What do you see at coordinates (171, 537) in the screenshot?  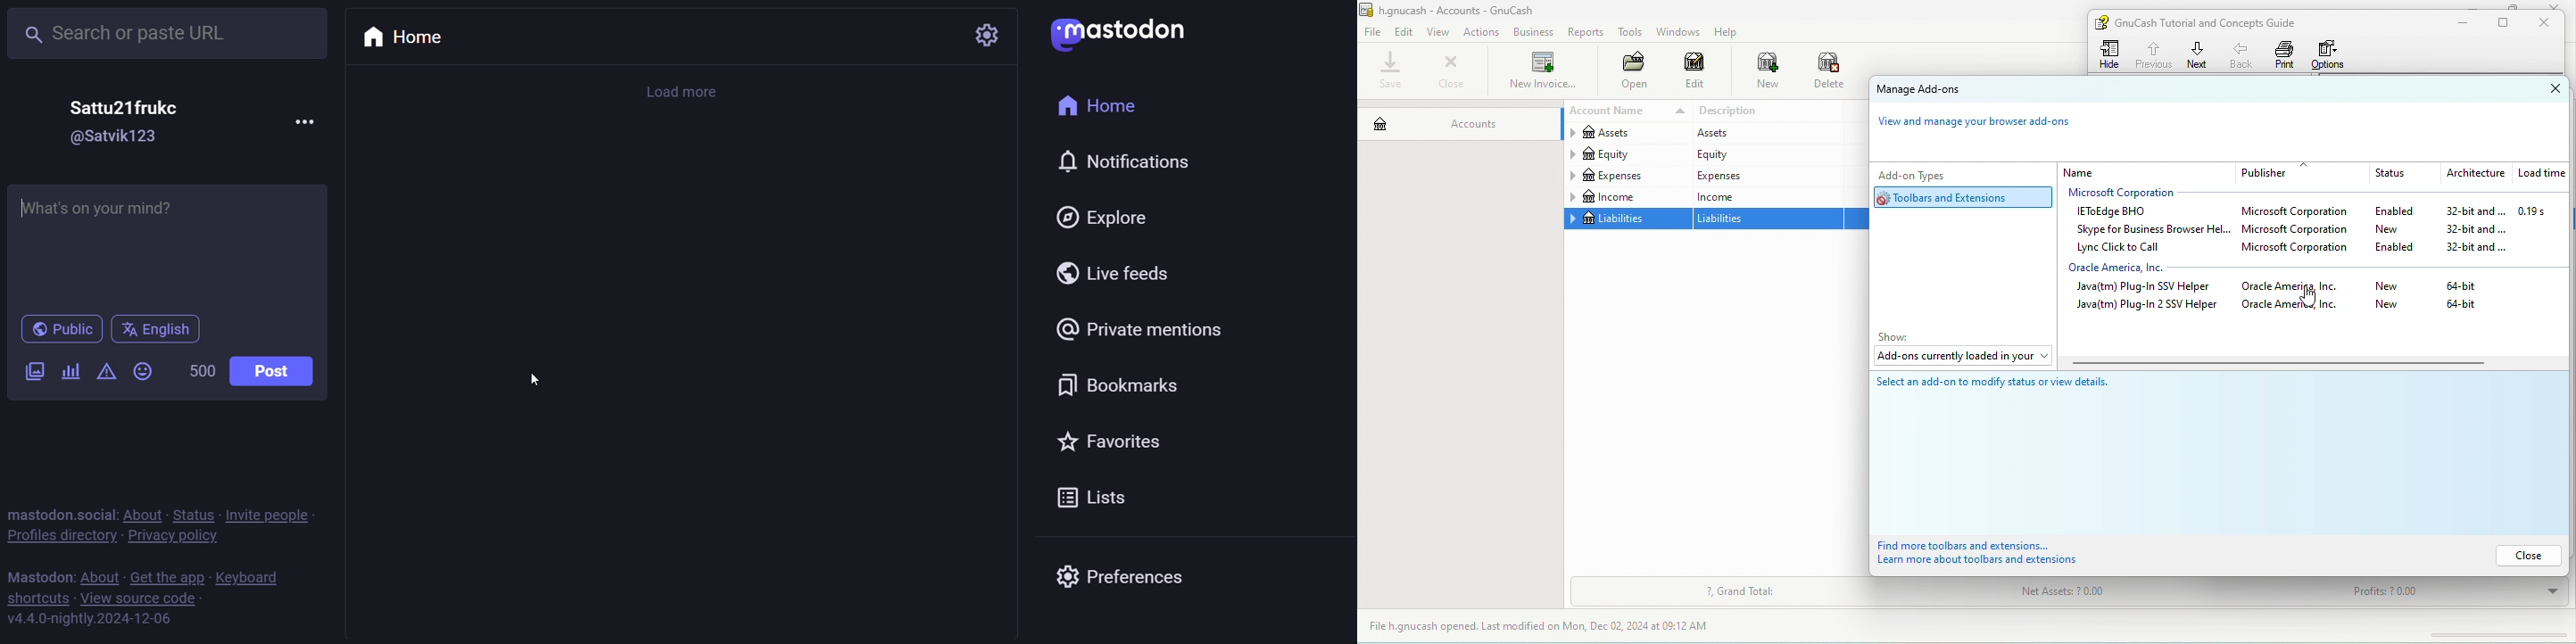 I see `privacy policy` at bounding box center [171, 537].